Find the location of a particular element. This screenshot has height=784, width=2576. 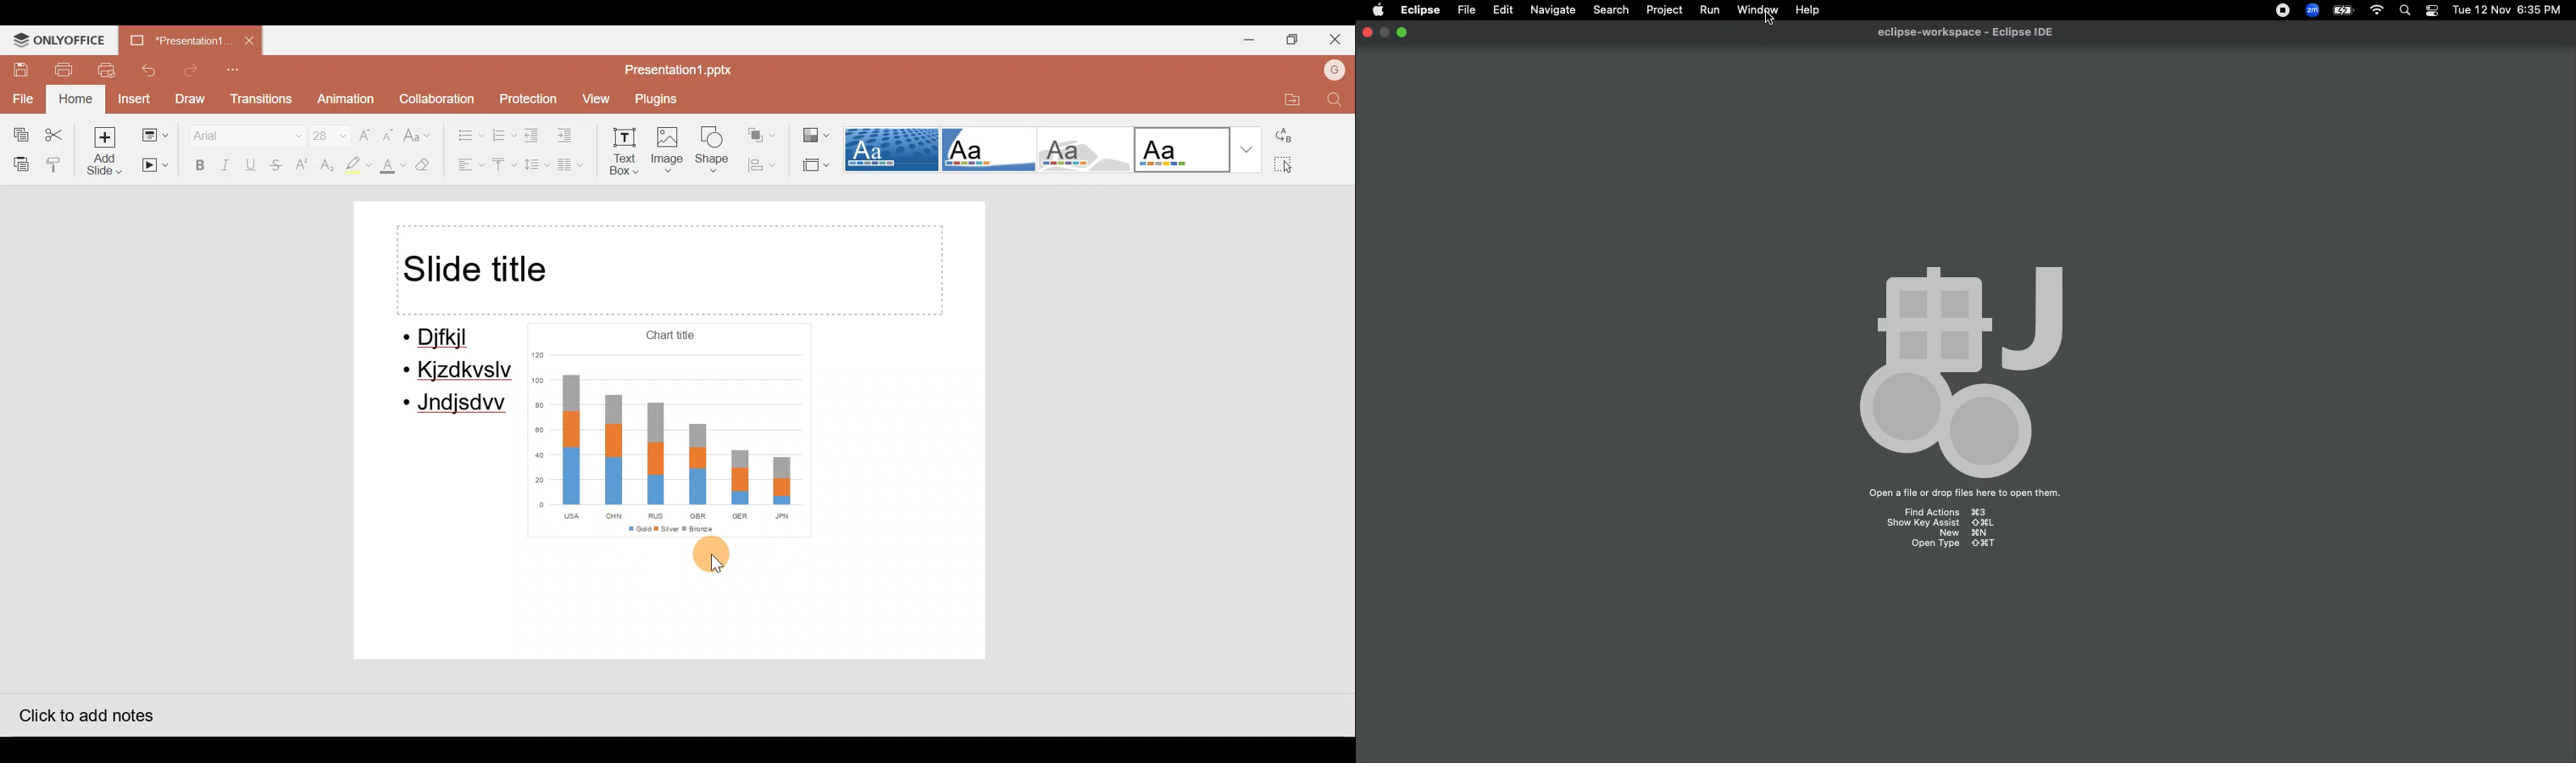

Shape is located at coordinates (716, 153).